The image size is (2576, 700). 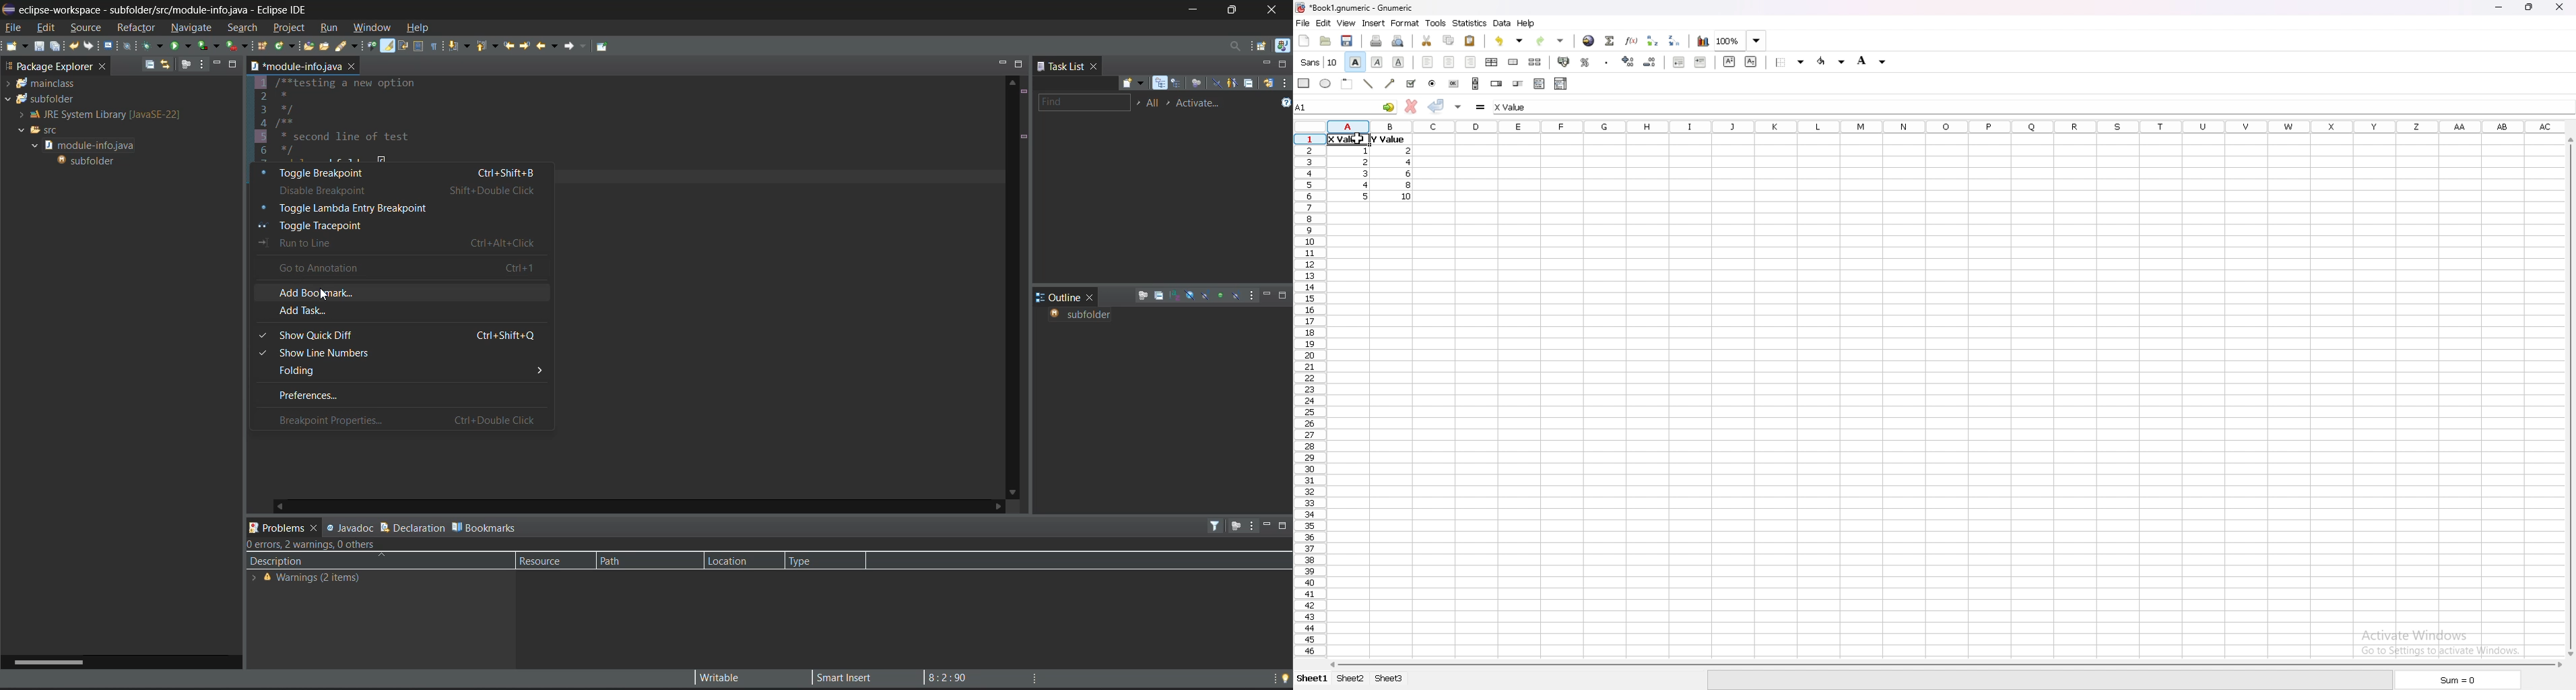 What do you see at coordinates (1367, 196) in the screenshot?
I see `value` at bounding box center [1367, 196].